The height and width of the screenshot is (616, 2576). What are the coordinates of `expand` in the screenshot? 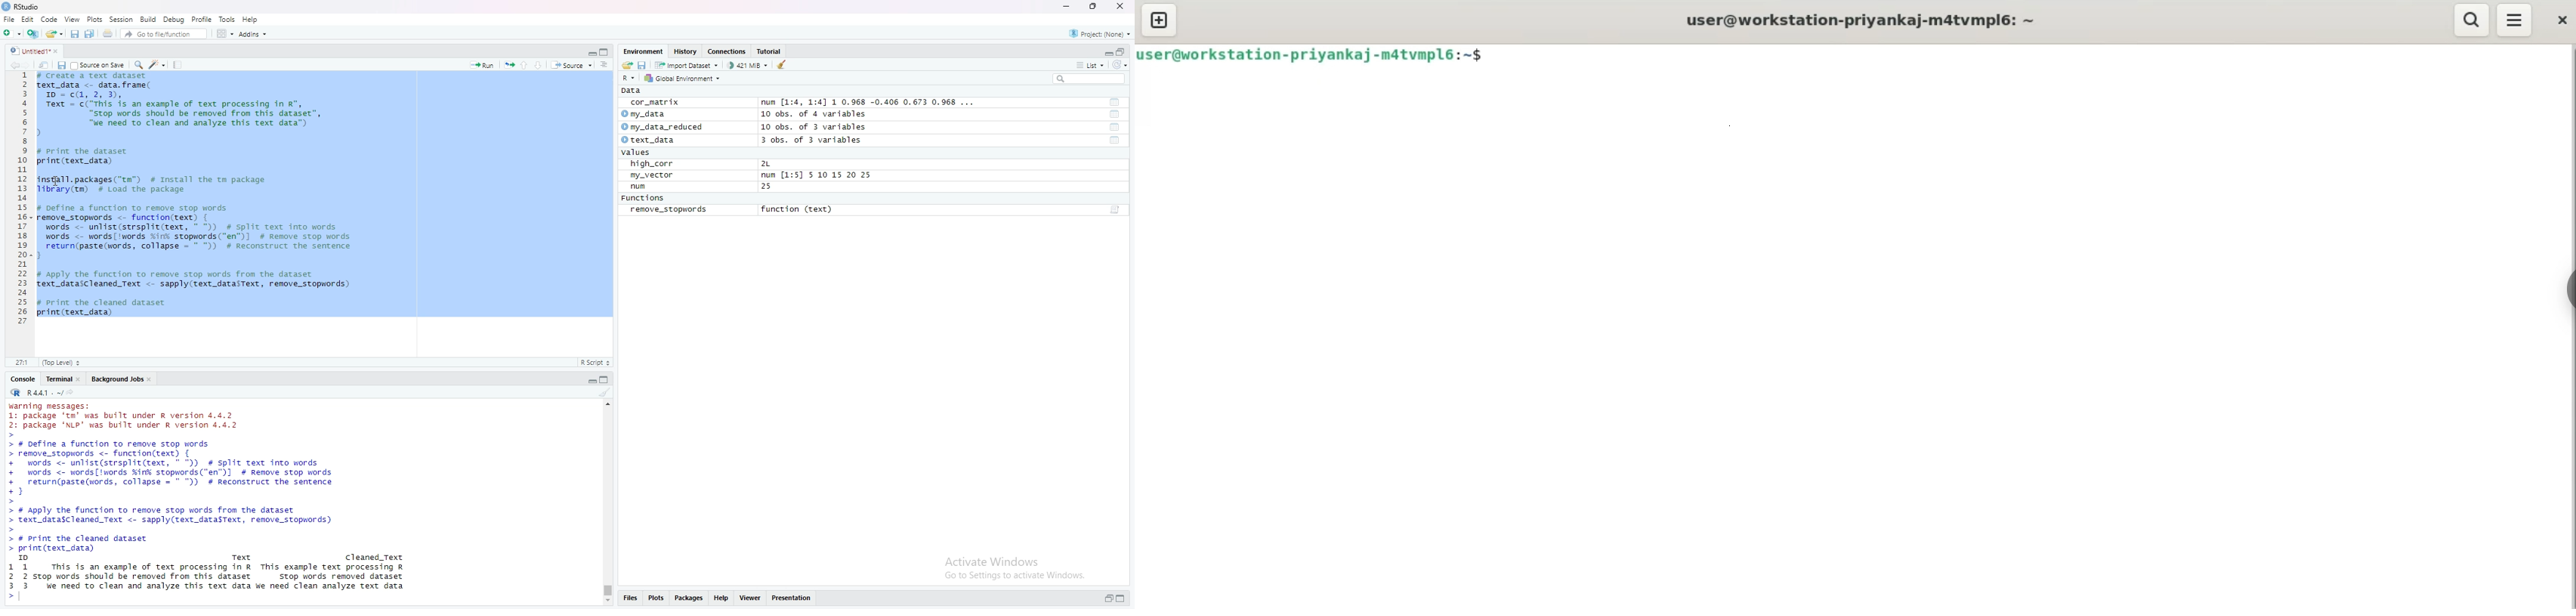 It's located at (591, 381).